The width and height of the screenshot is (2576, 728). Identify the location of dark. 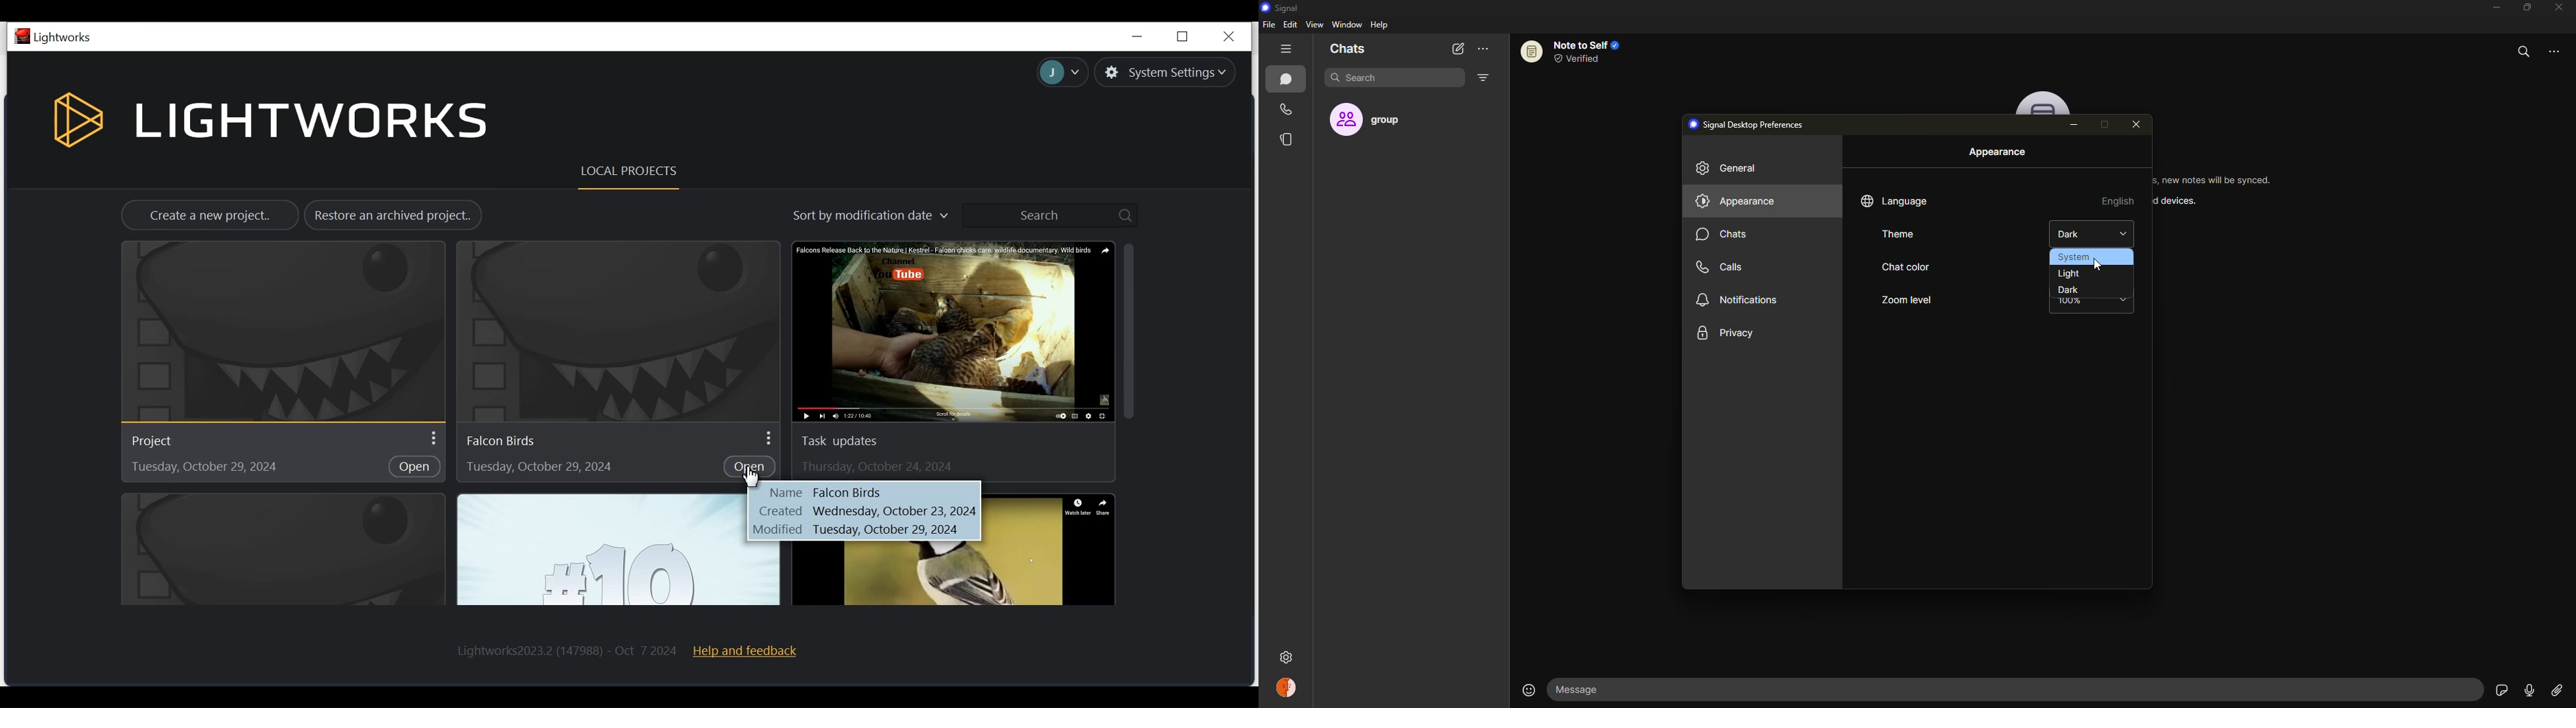
(2071, 290).